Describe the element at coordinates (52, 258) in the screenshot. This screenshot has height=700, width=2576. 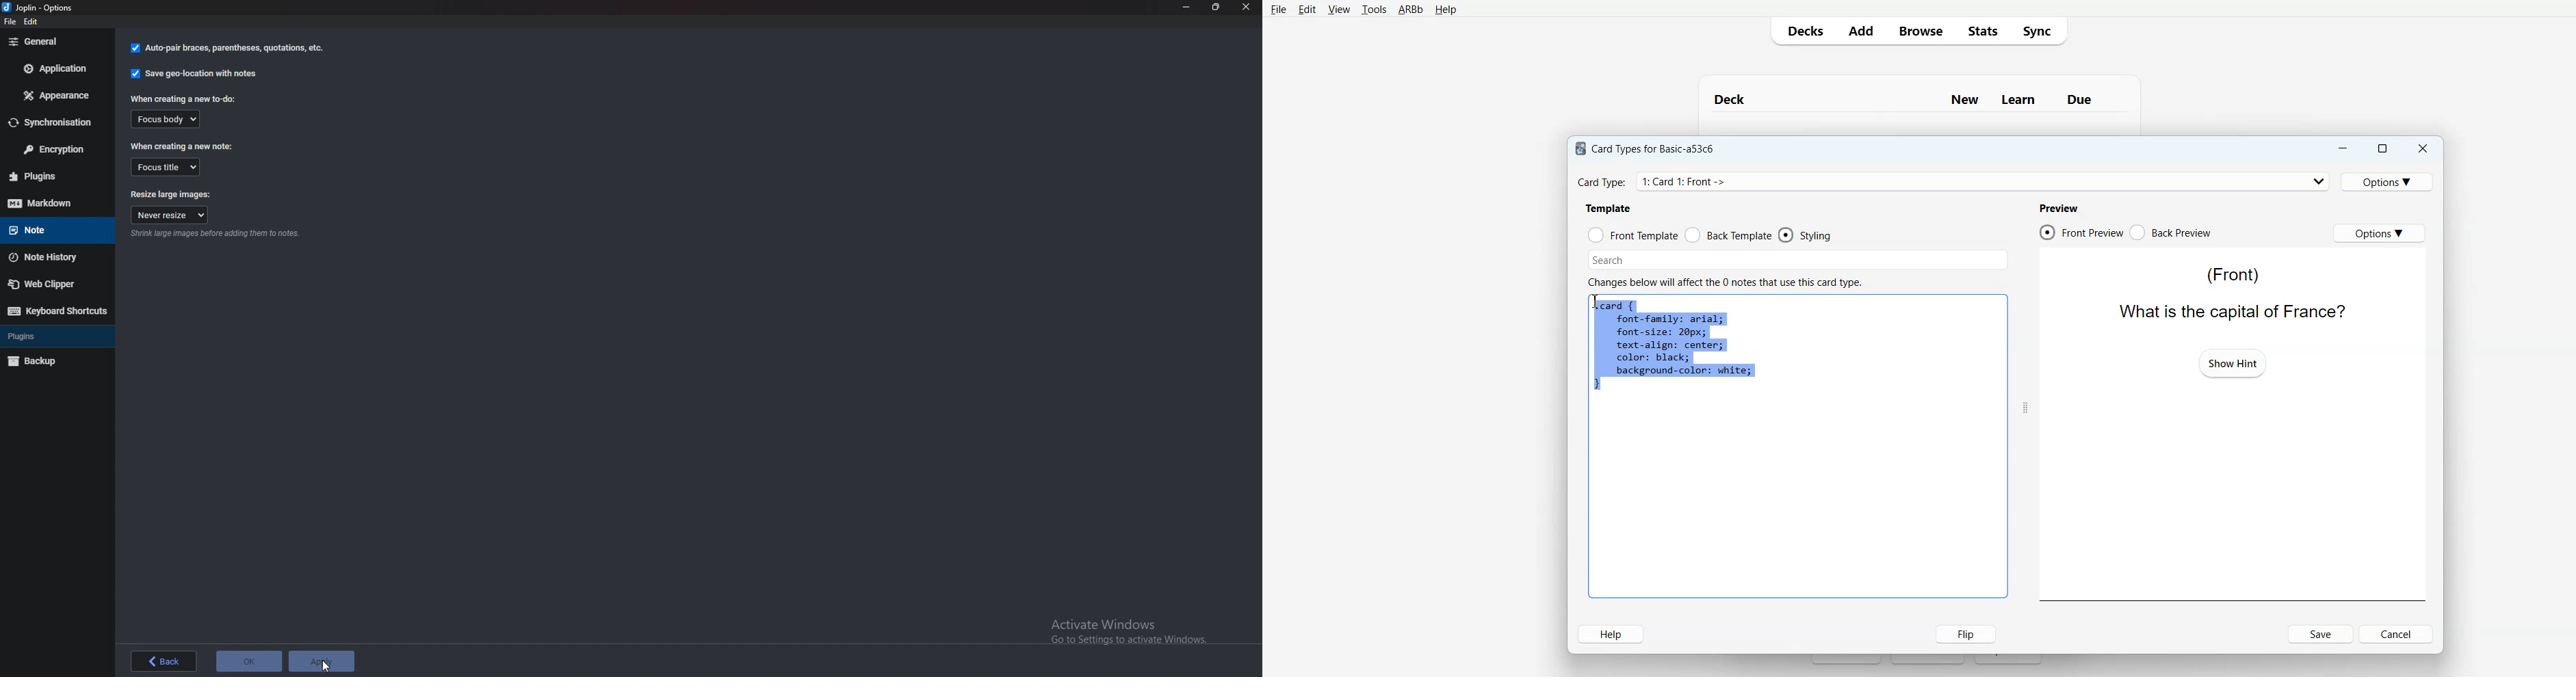
I see `Note history` at that location.